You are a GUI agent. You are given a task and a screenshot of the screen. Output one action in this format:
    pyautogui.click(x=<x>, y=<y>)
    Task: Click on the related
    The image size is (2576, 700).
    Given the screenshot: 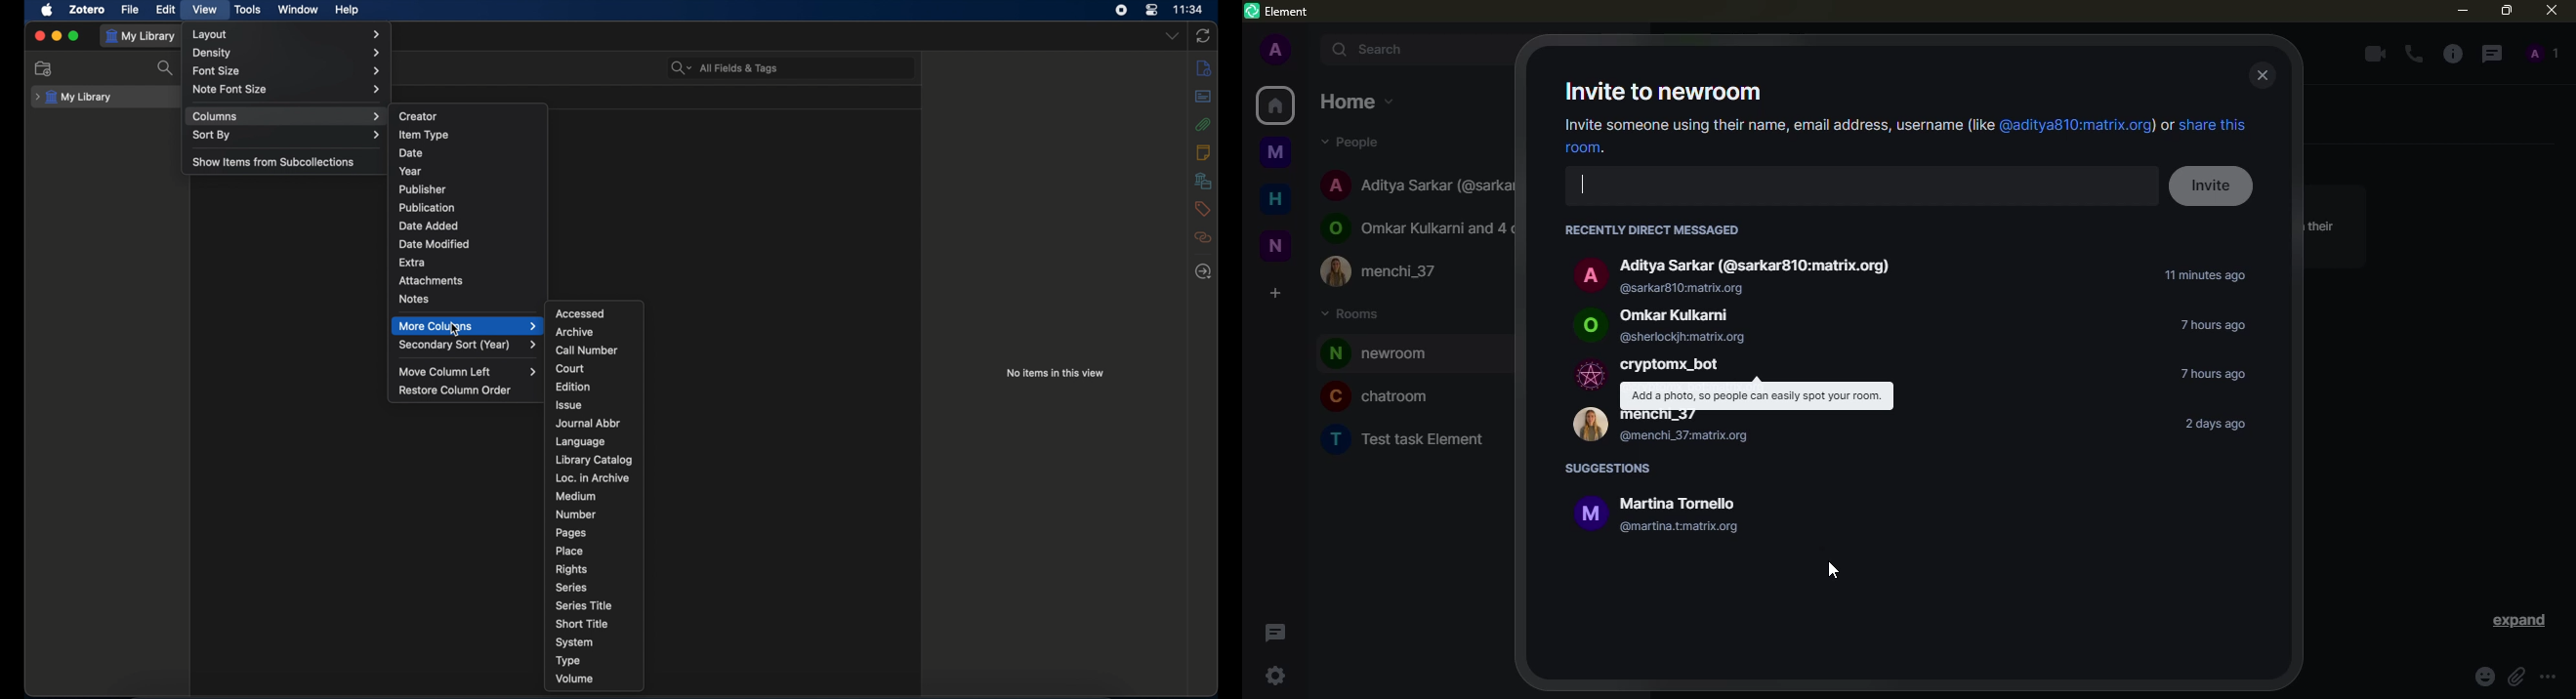 What is the action you would take?
    pyautogui.click(x=1204, y=238)
    